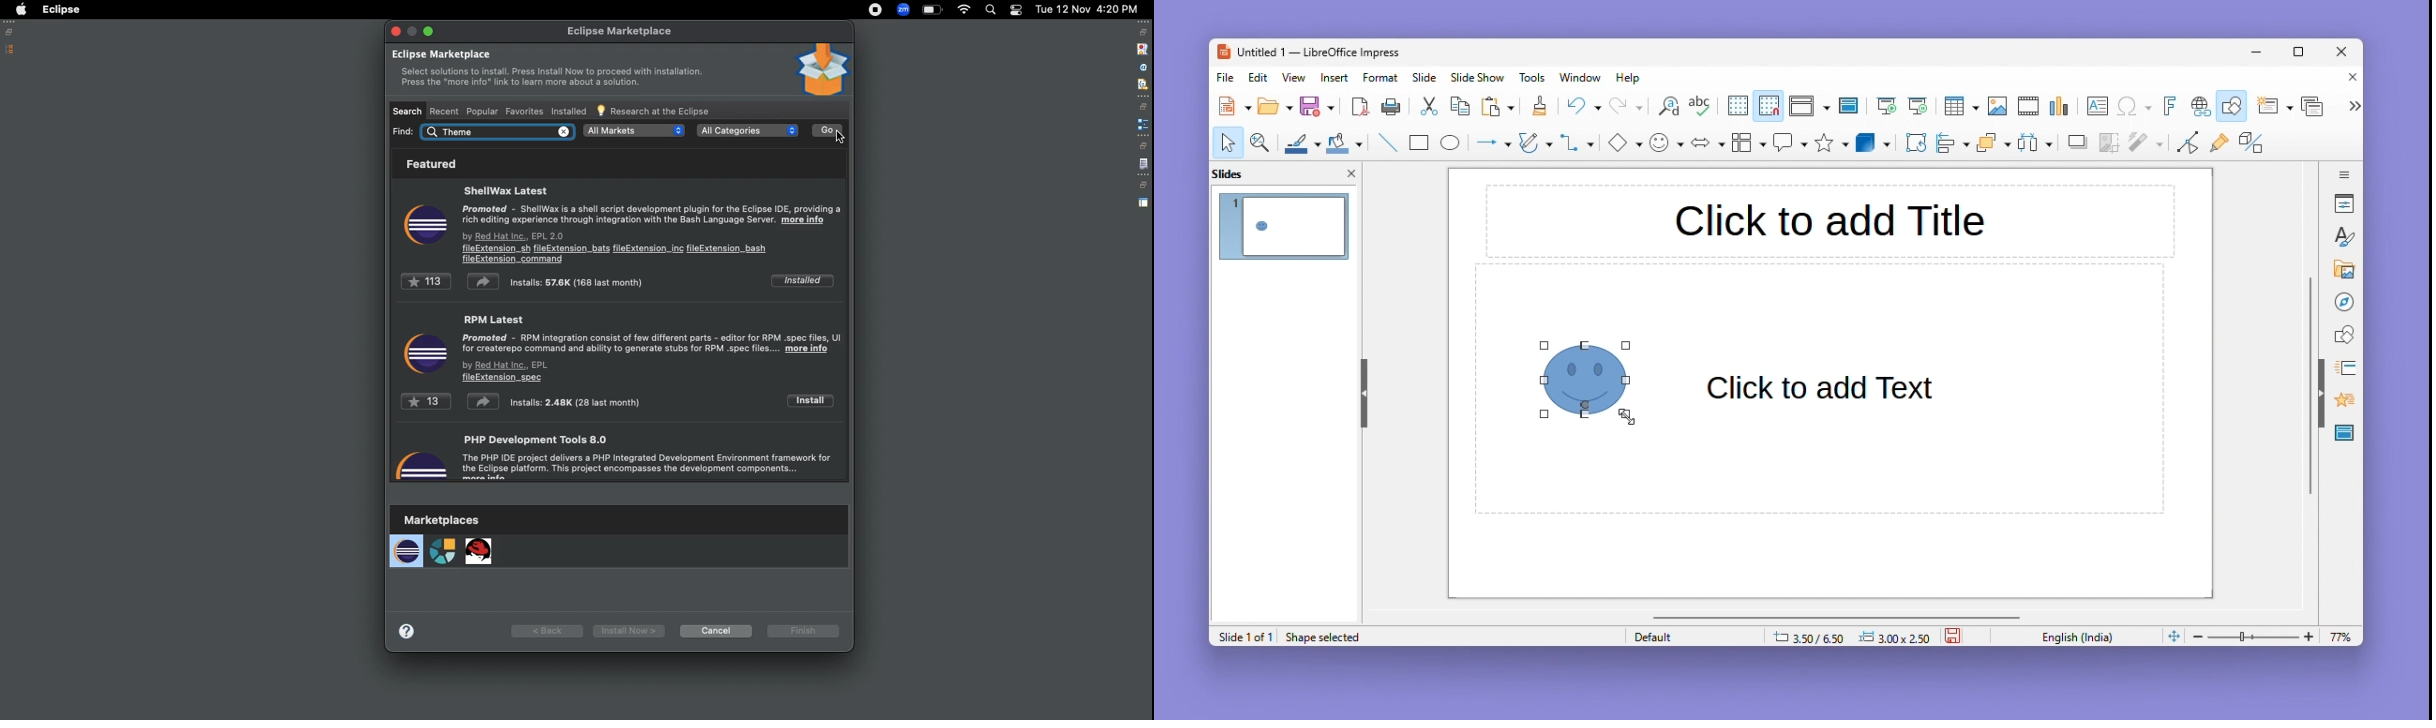  I want to click on Draw function, so click(2234, 106).